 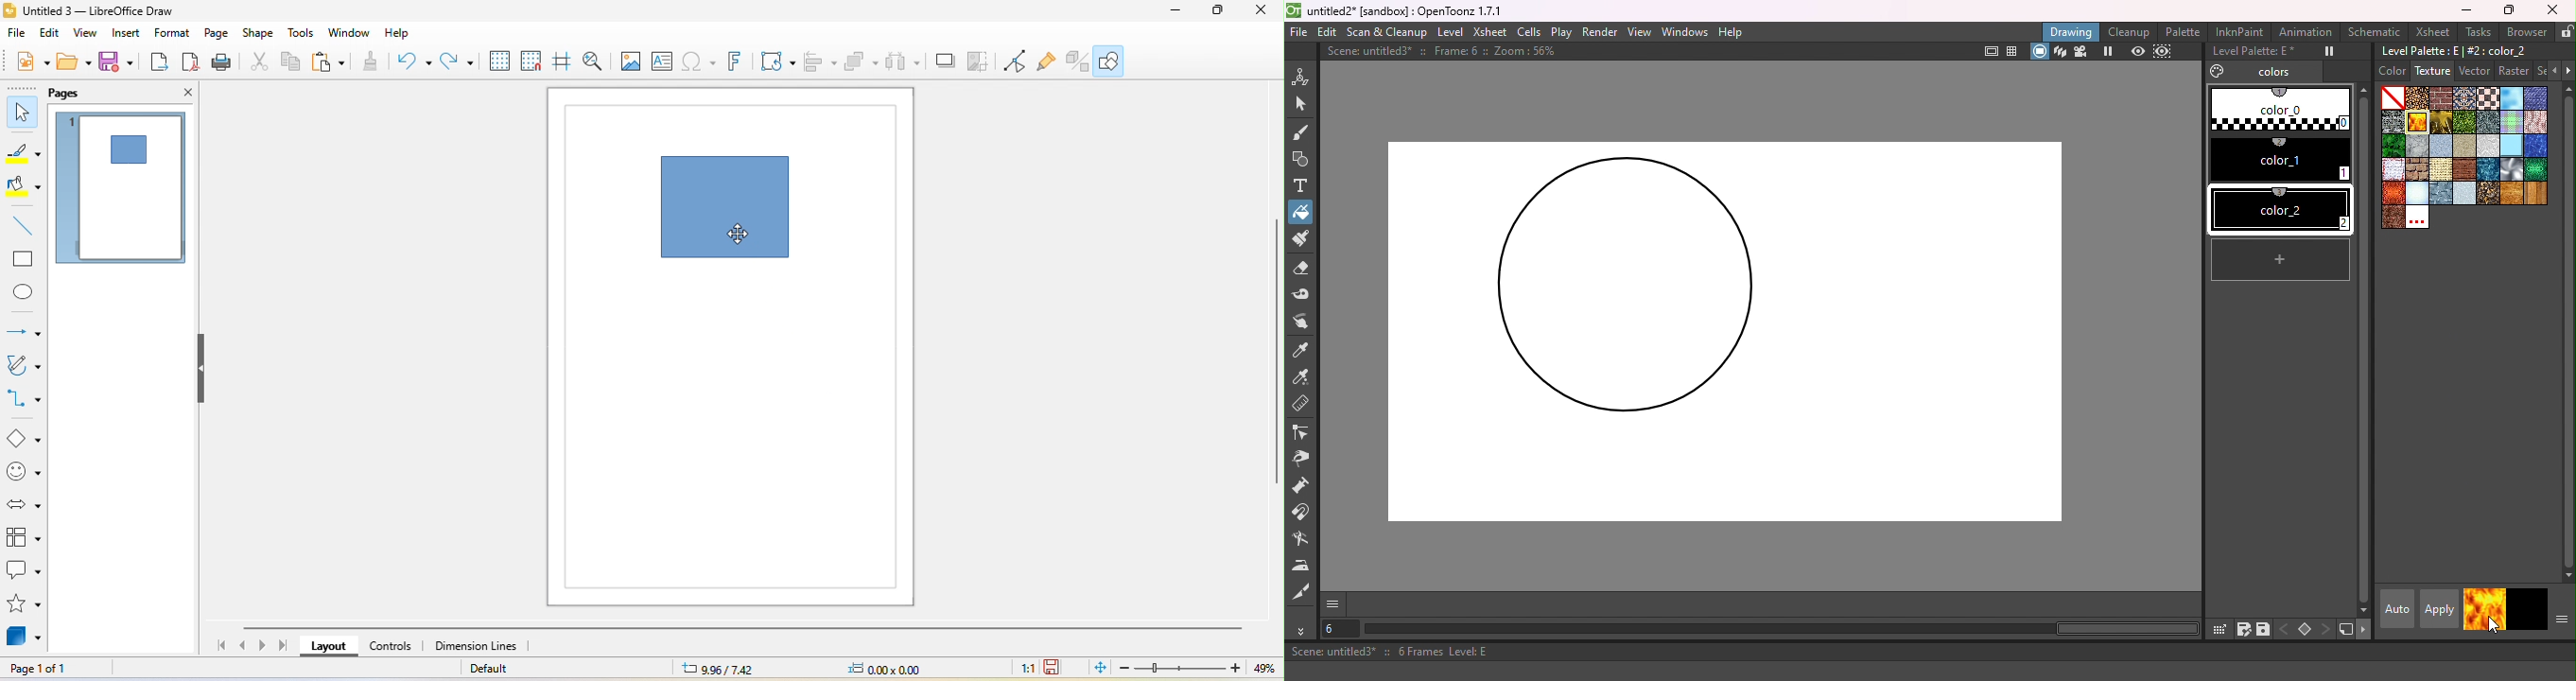 What do you see at coordinates (820, 64) in the screenshot?
I see `align object` at bounding box center [820, 64].